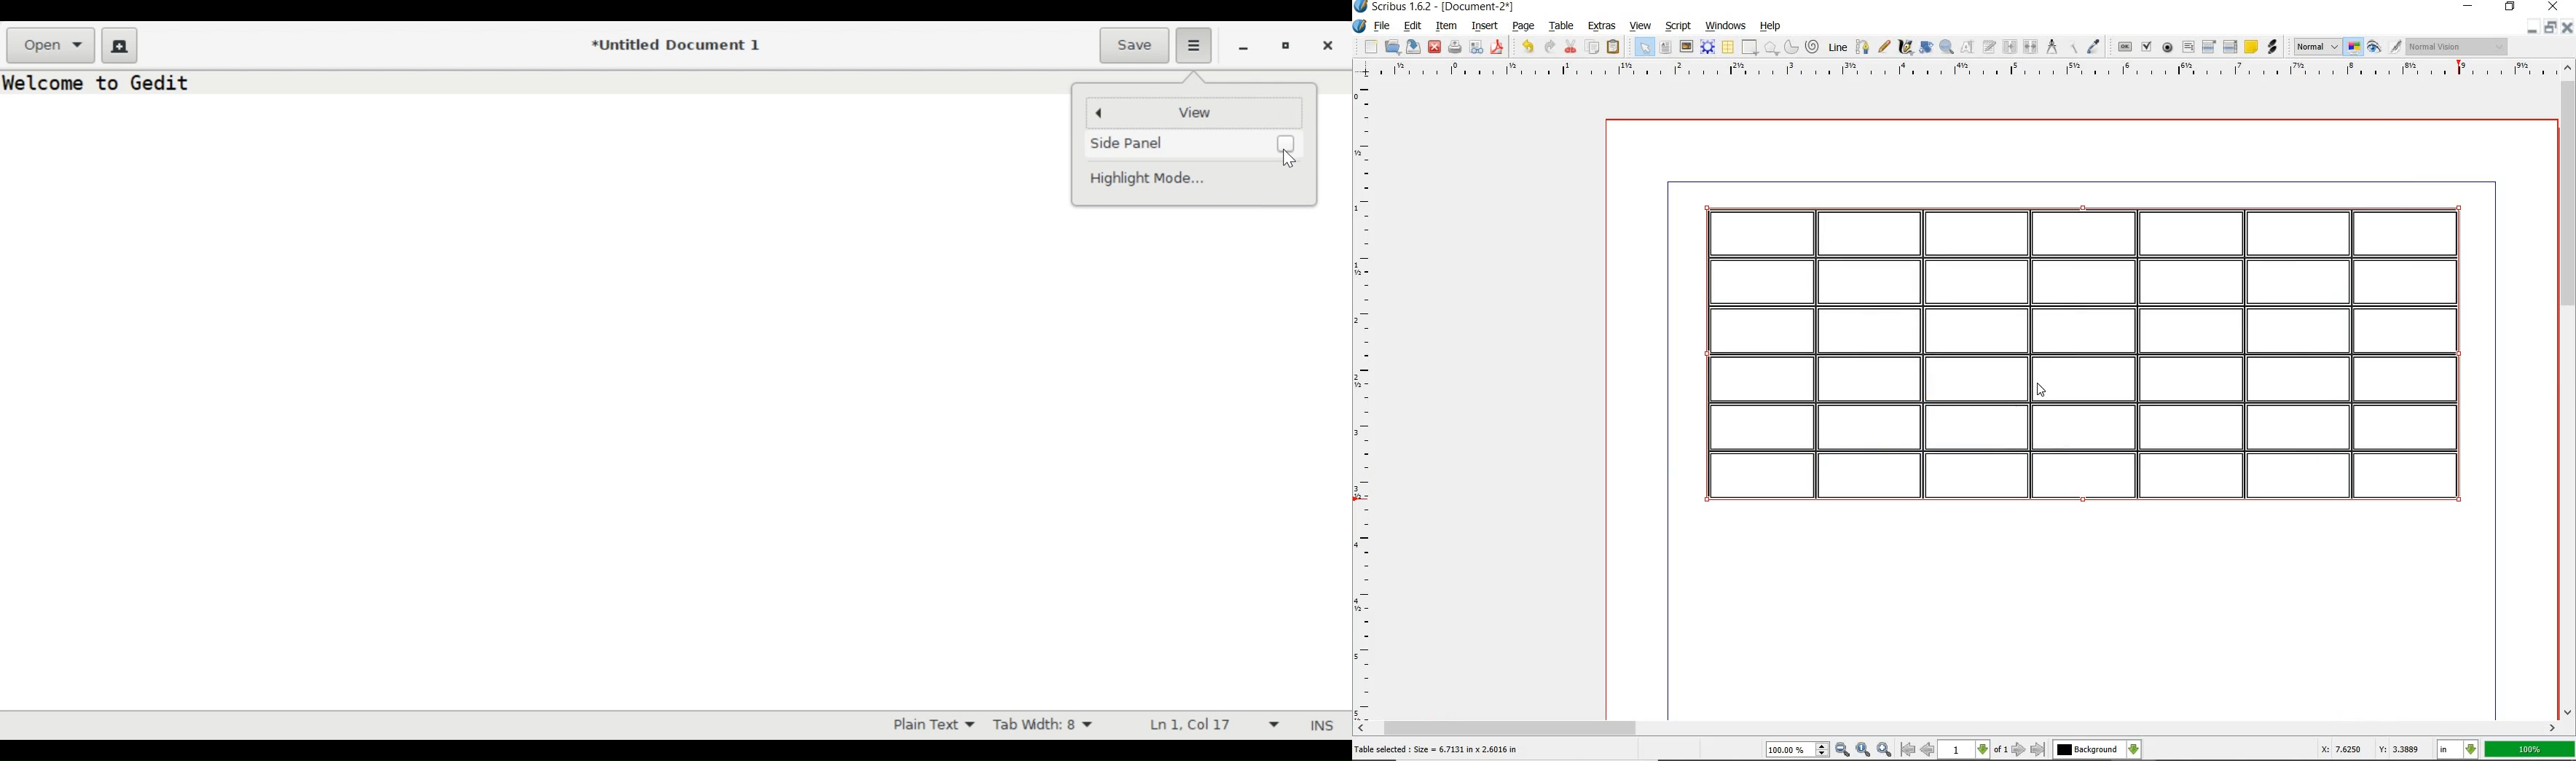  I want to click on text frame, so click(1666, 47).